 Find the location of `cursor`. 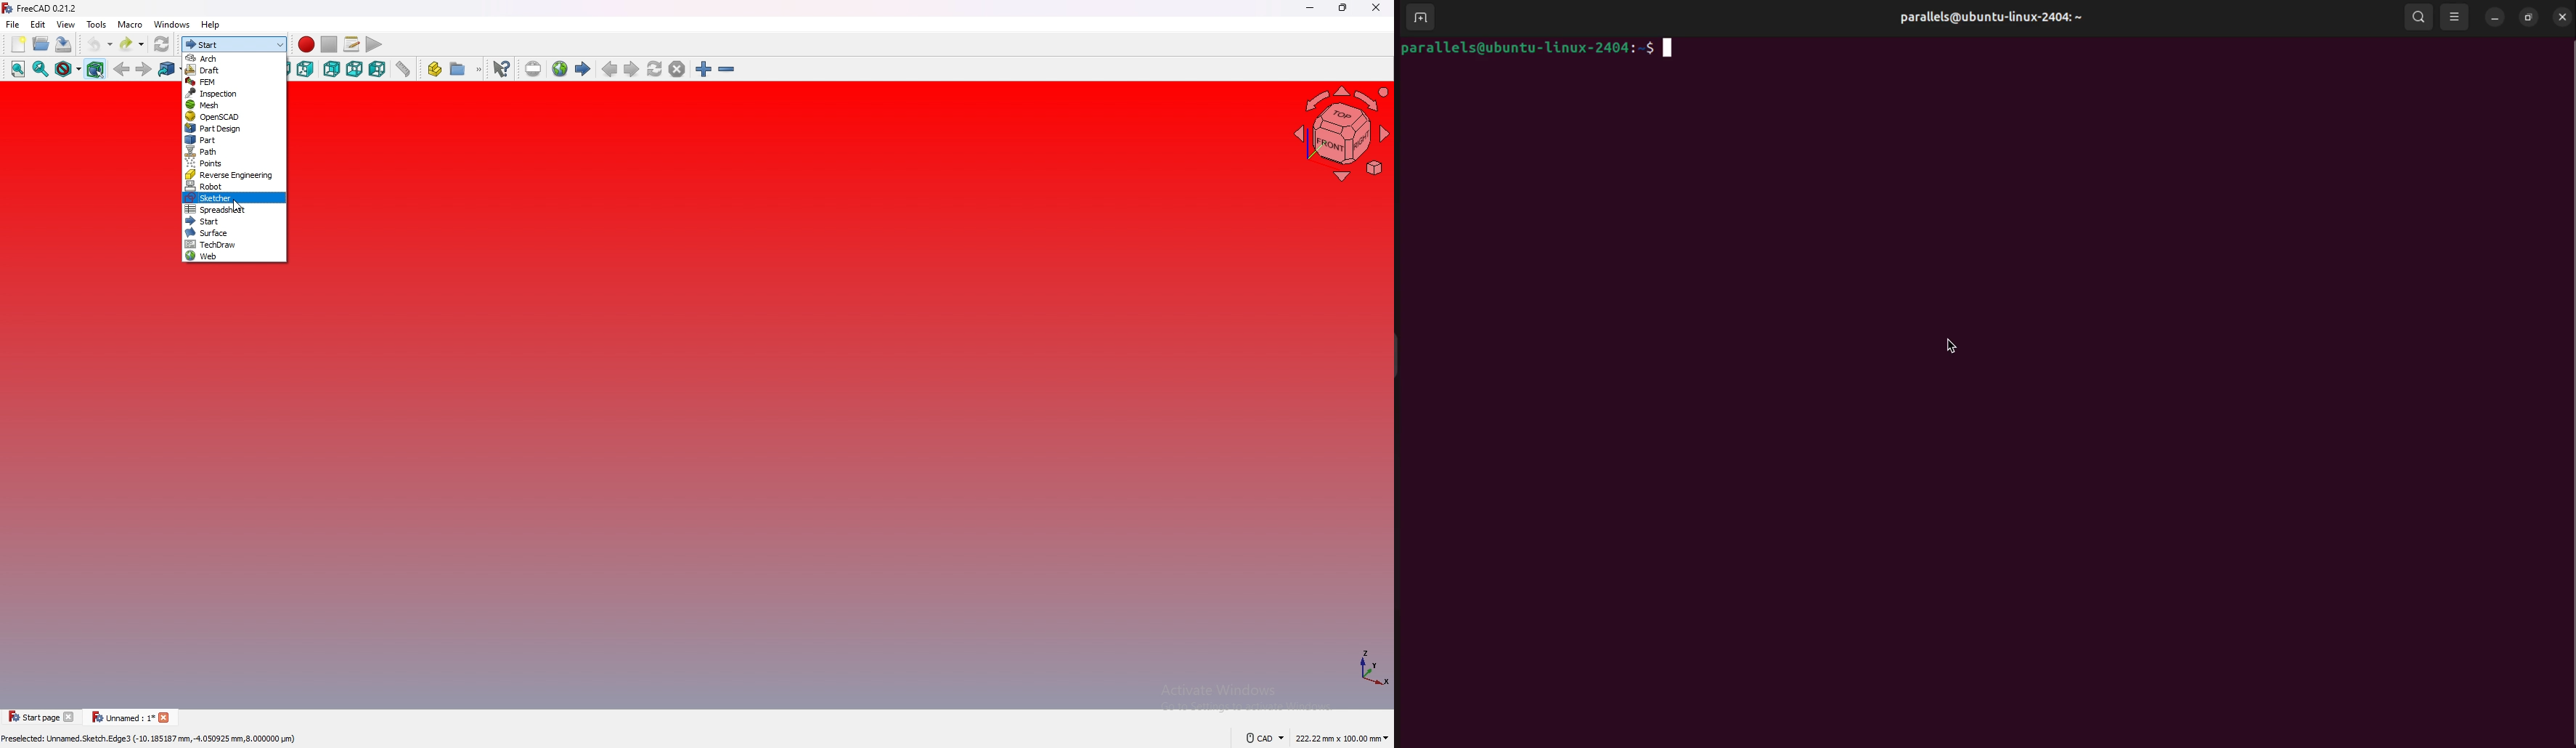

cursor is located at coordinates (238, 206).